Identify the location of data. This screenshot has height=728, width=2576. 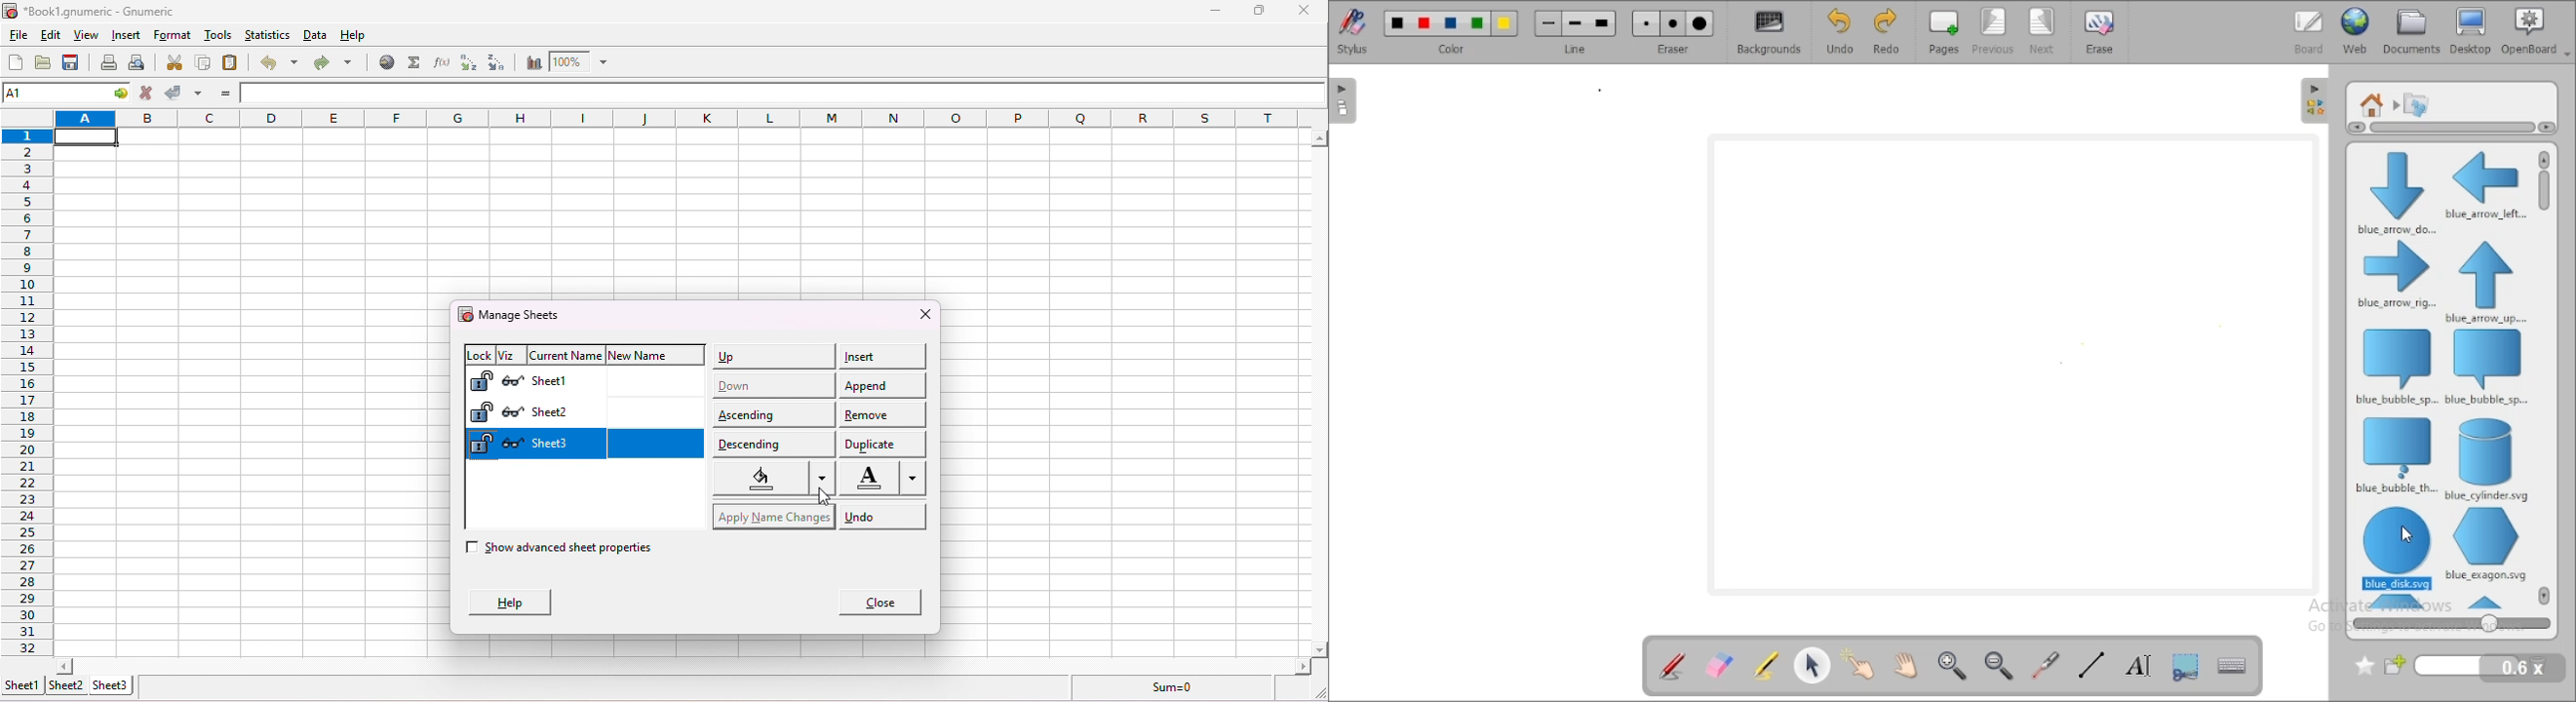
(317, 31).